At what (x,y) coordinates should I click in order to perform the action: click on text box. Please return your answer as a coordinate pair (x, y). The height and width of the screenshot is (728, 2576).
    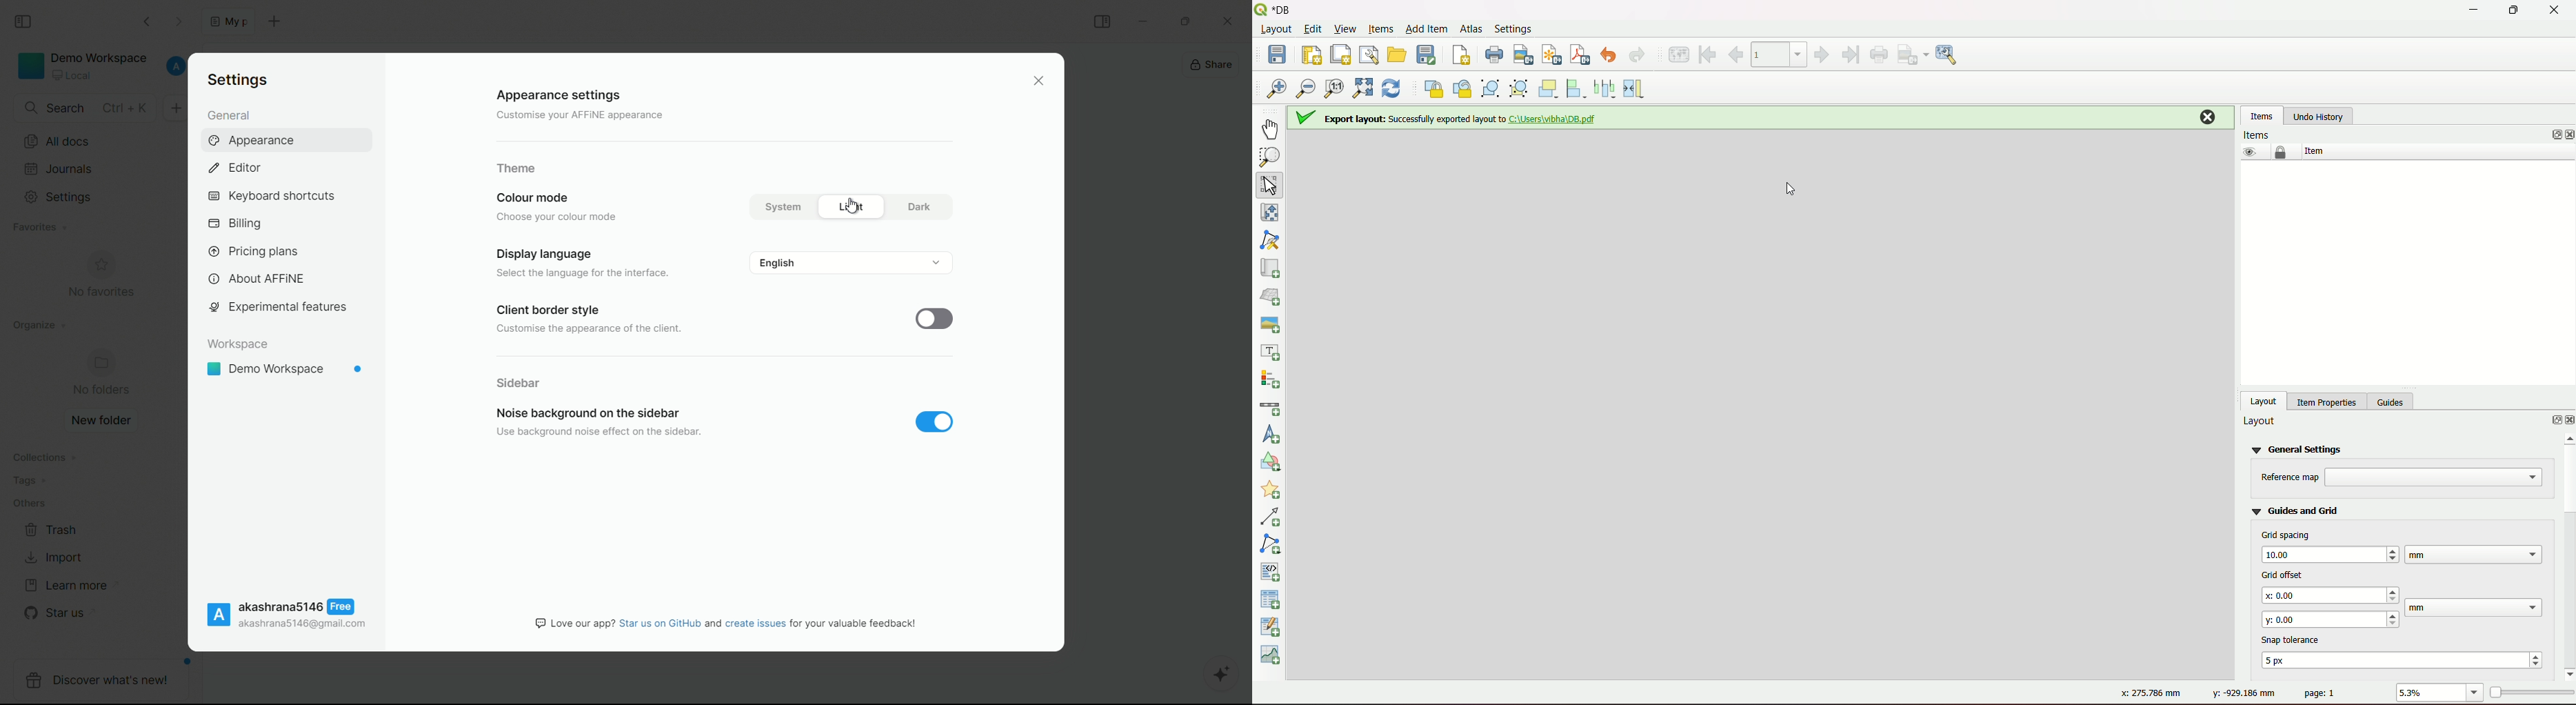
    Looking at the image, I should click on (2405, 659).